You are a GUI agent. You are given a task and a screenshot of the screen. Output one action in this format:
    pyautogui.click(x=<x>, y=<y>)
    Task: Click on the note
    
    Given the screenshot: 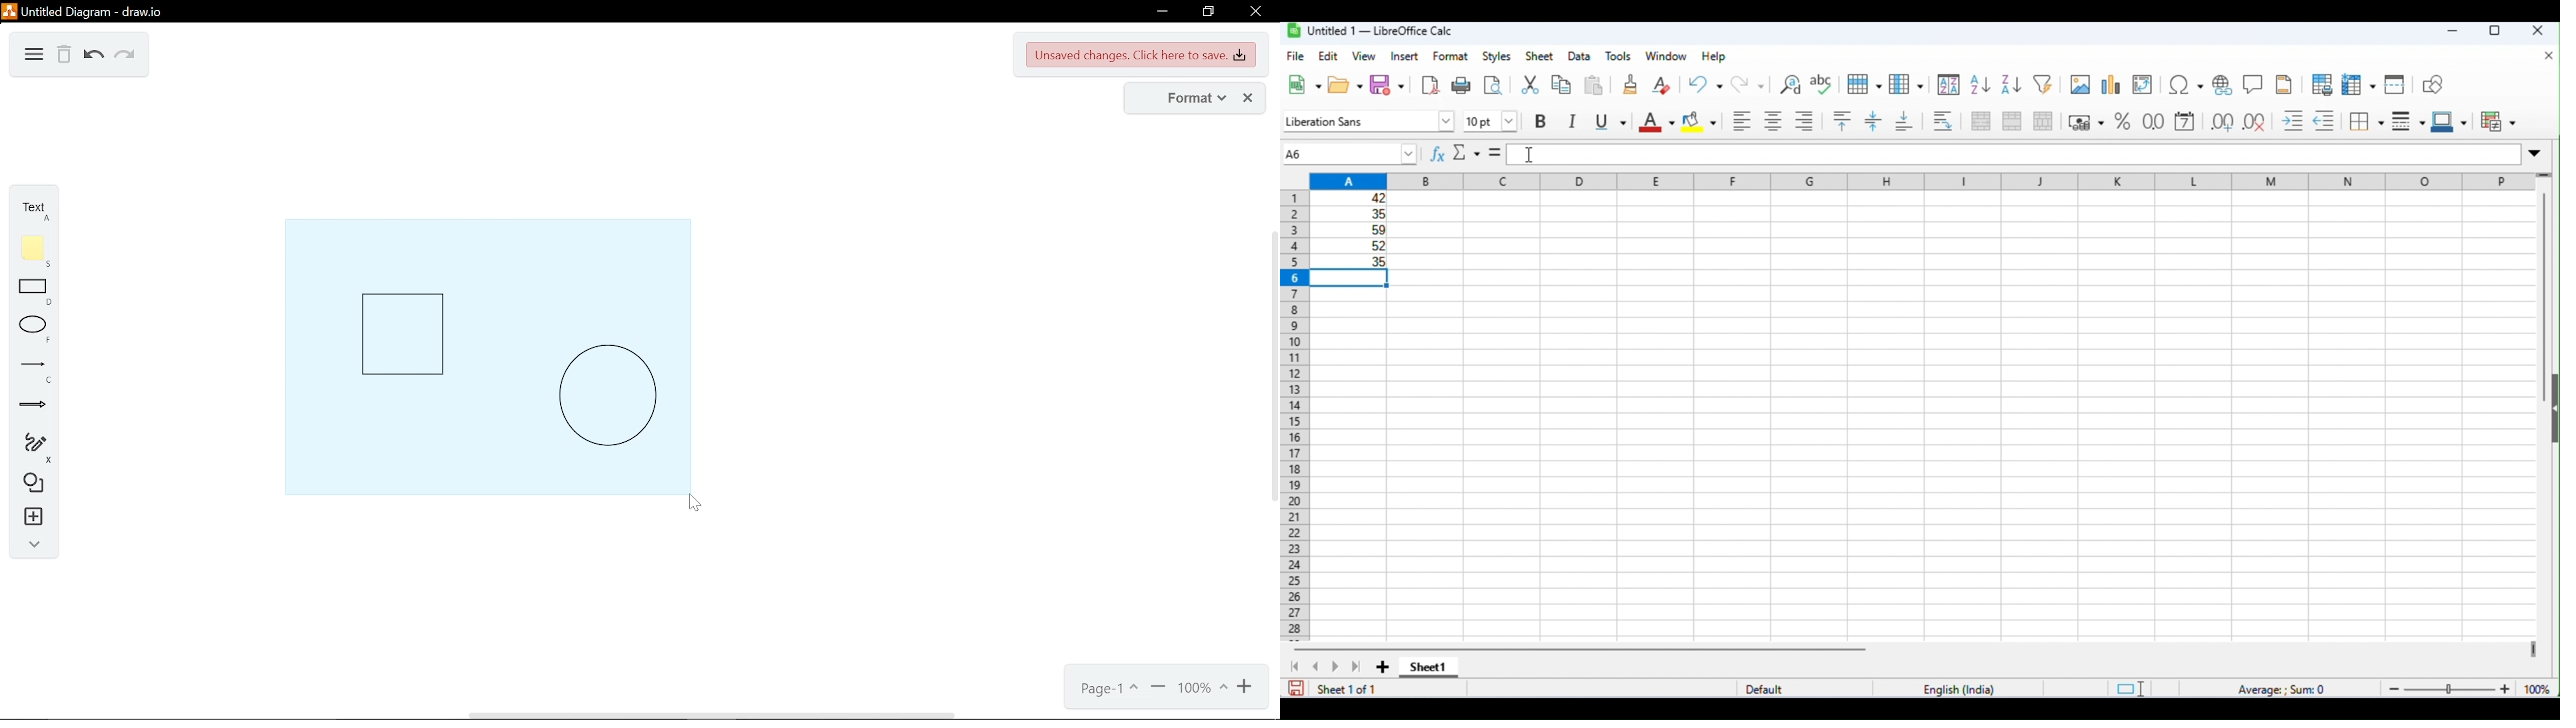 What is the action you would take?
    pyautogui.click(x=34, y=250)
    